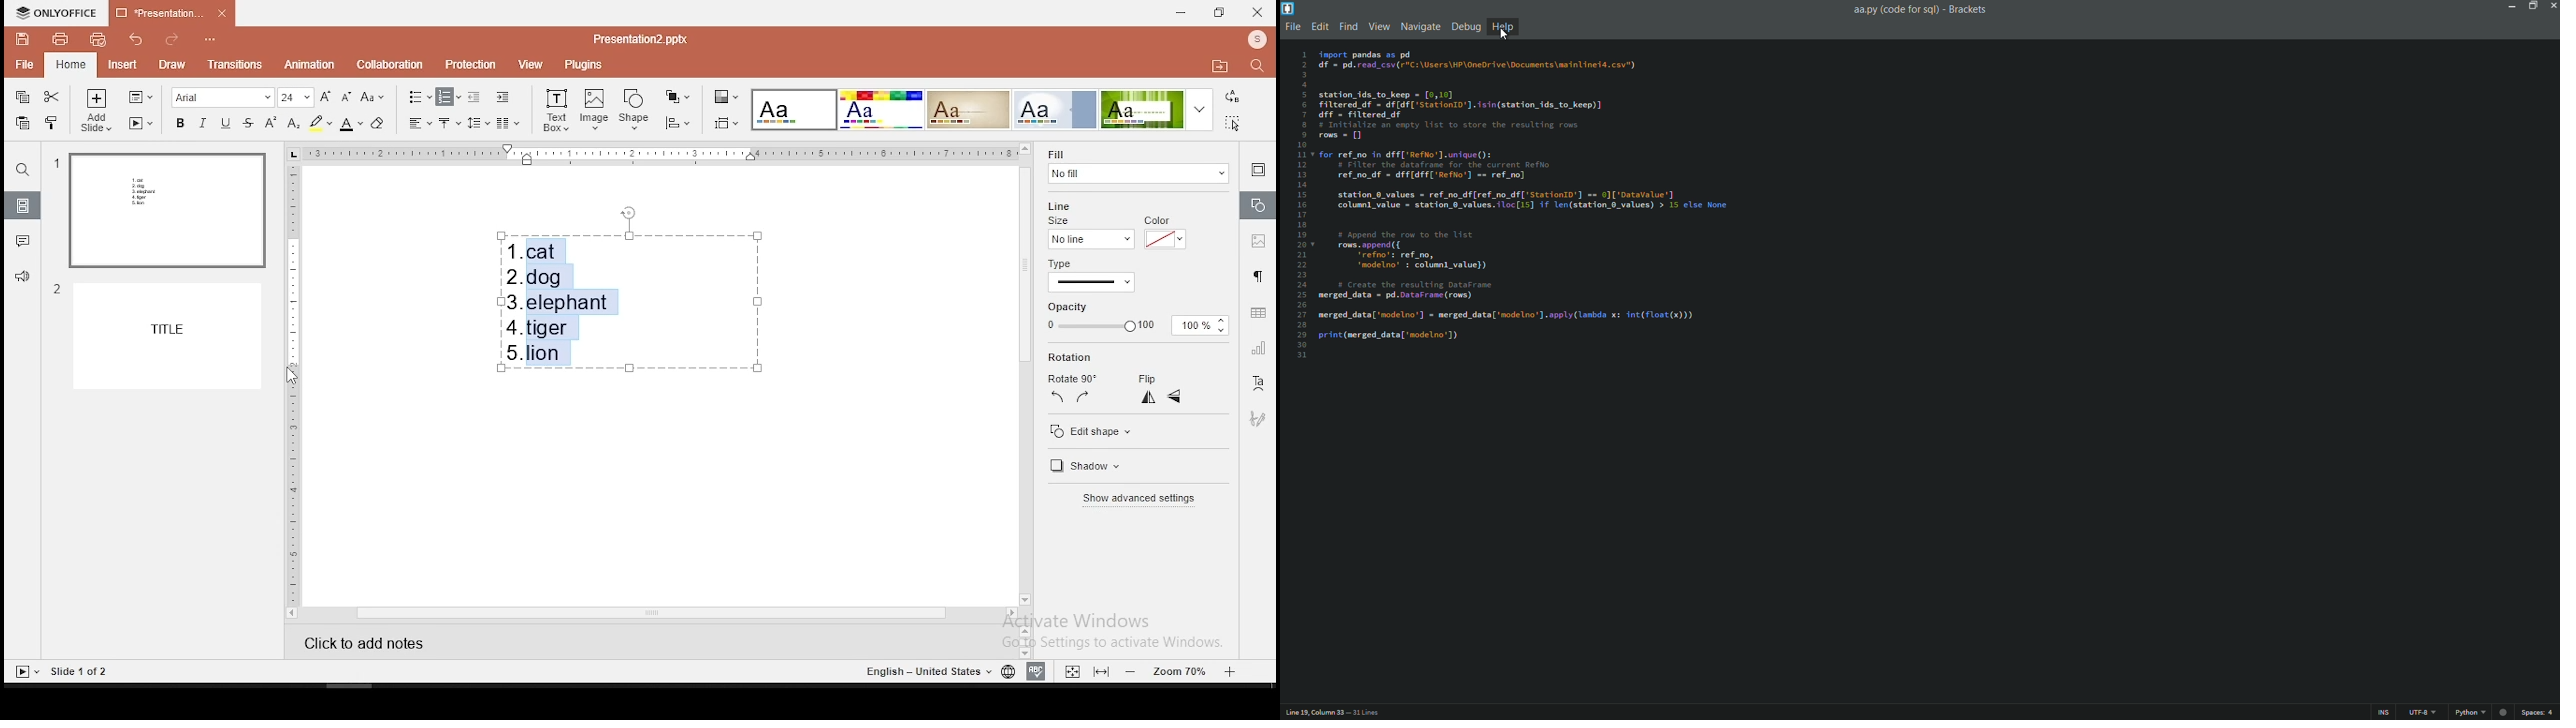 The image size is (2576, 728). I want to click on font size, so click(296, 97).